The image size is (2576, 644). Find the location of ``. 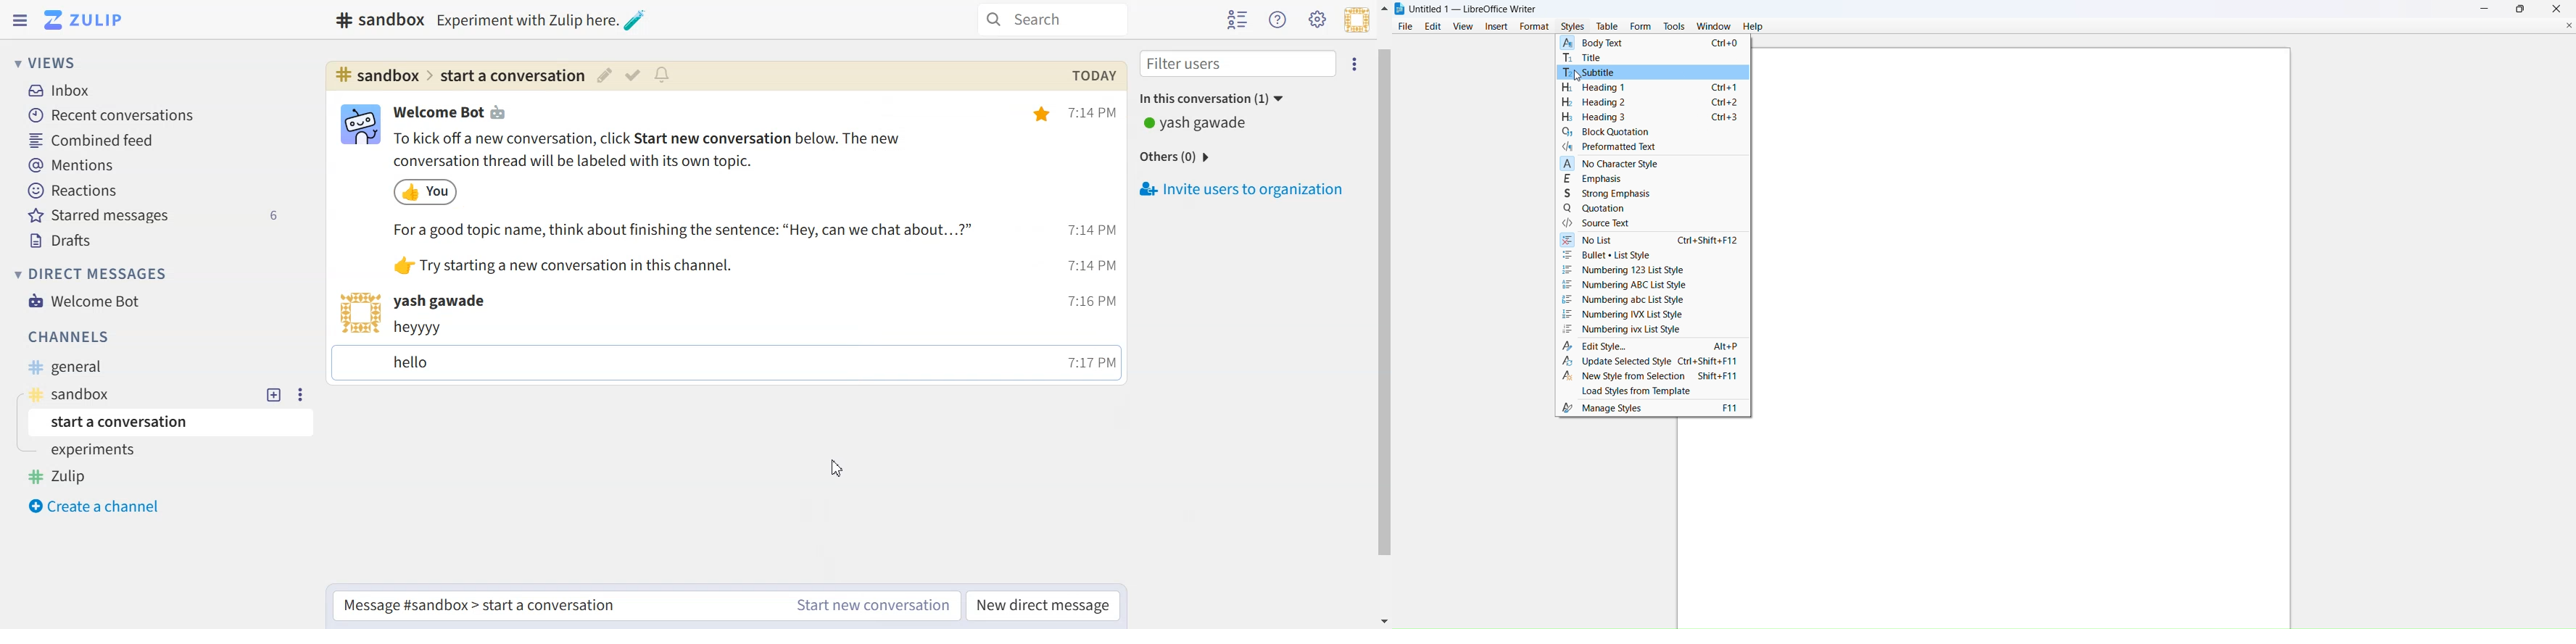

 is located at coordinates (544, 20).